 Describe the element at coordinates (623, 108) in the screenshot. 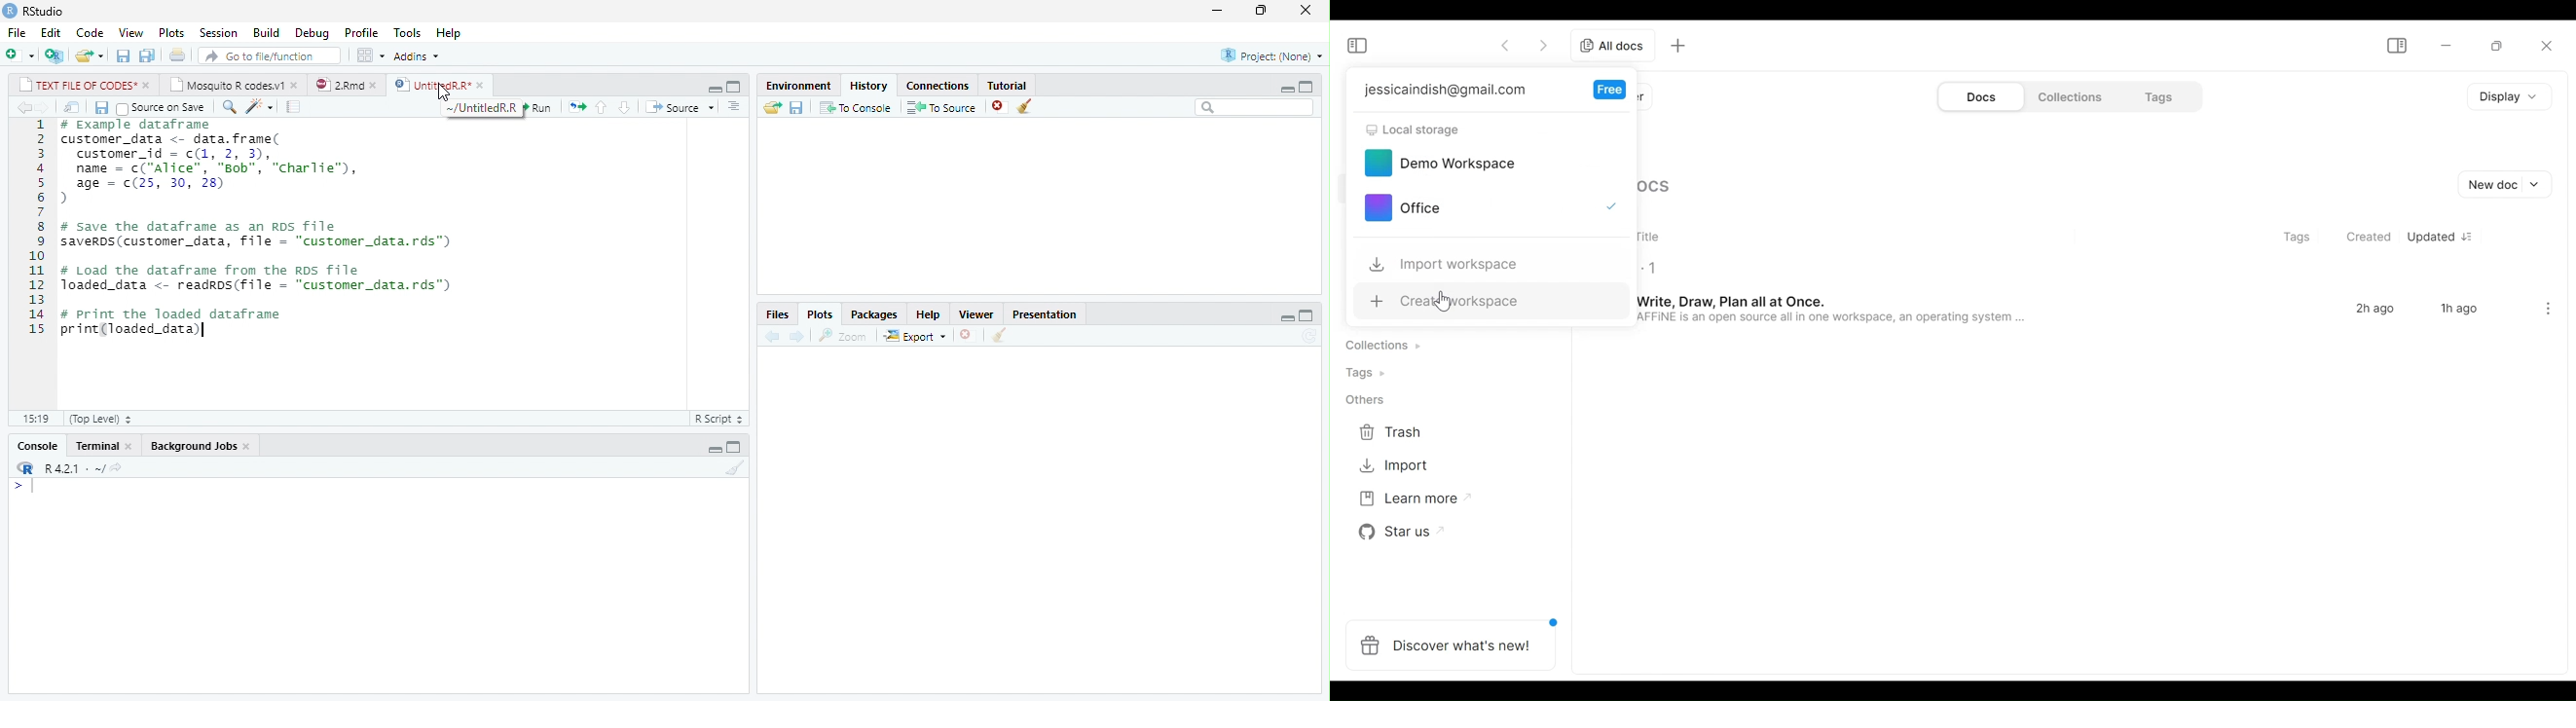

I see `down` at that location.